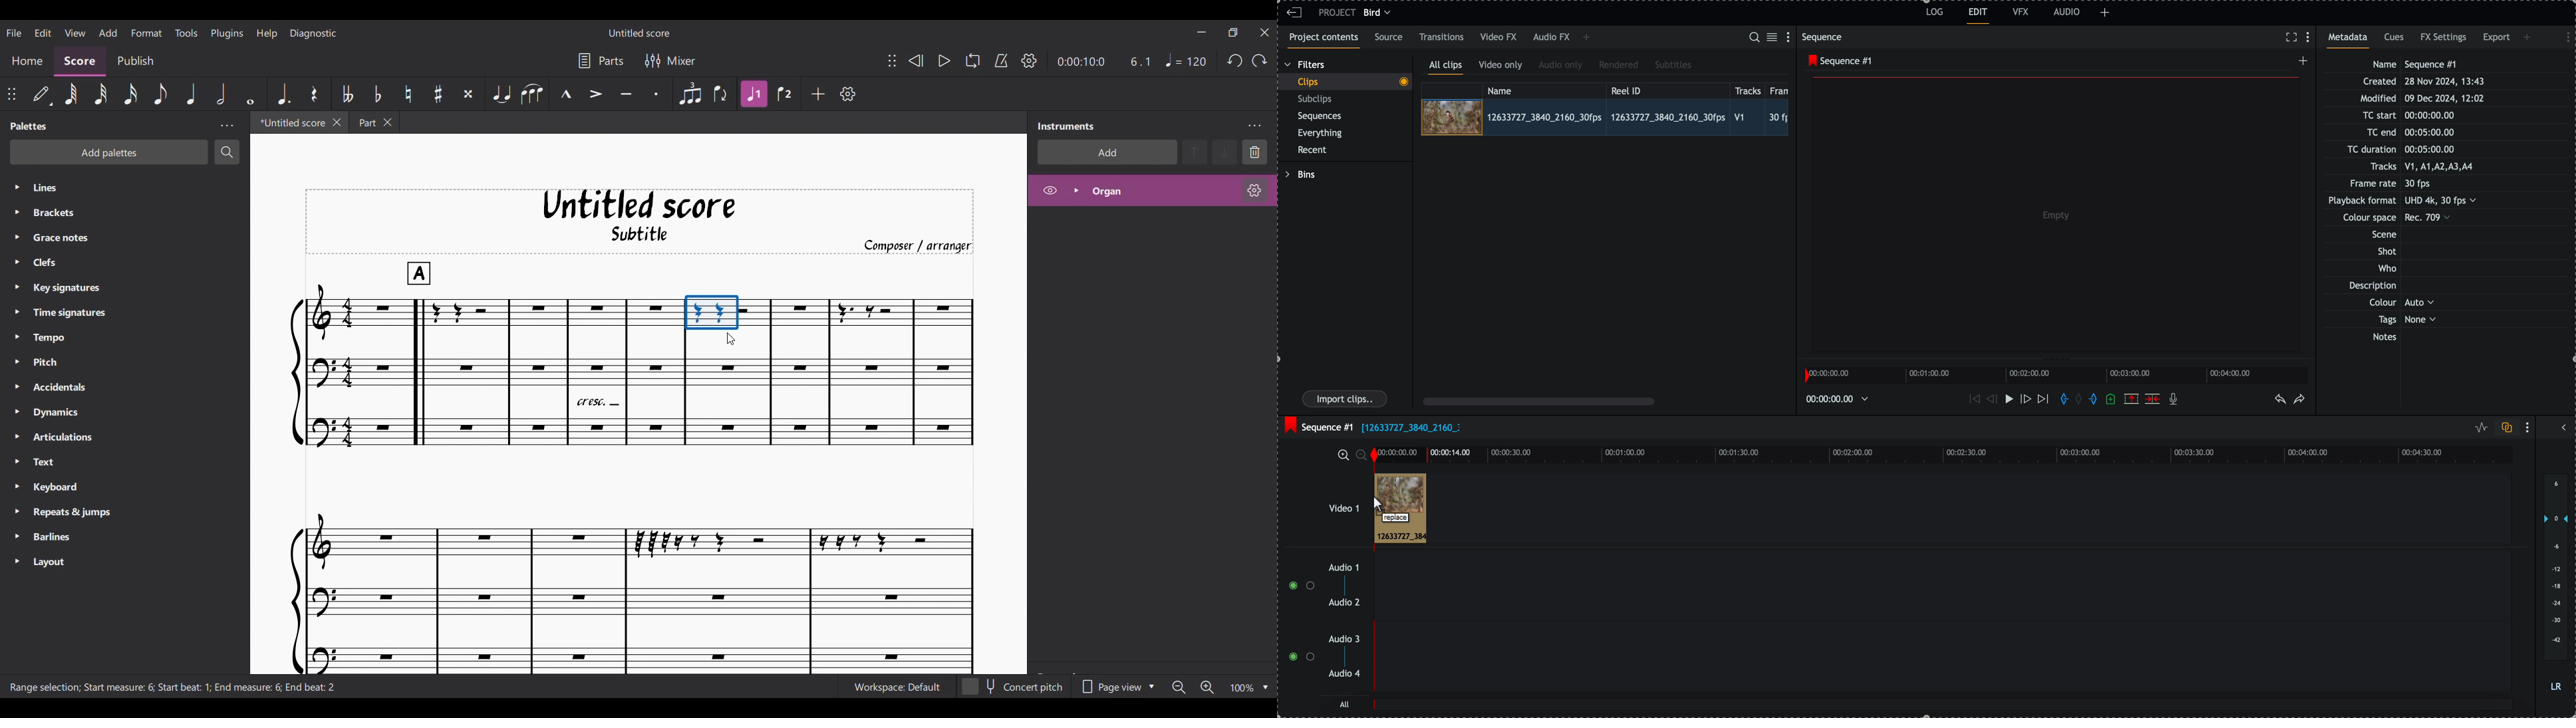  Describe the element at coordinates (13, 31) in the screenshot. I see `File menu` at that location.